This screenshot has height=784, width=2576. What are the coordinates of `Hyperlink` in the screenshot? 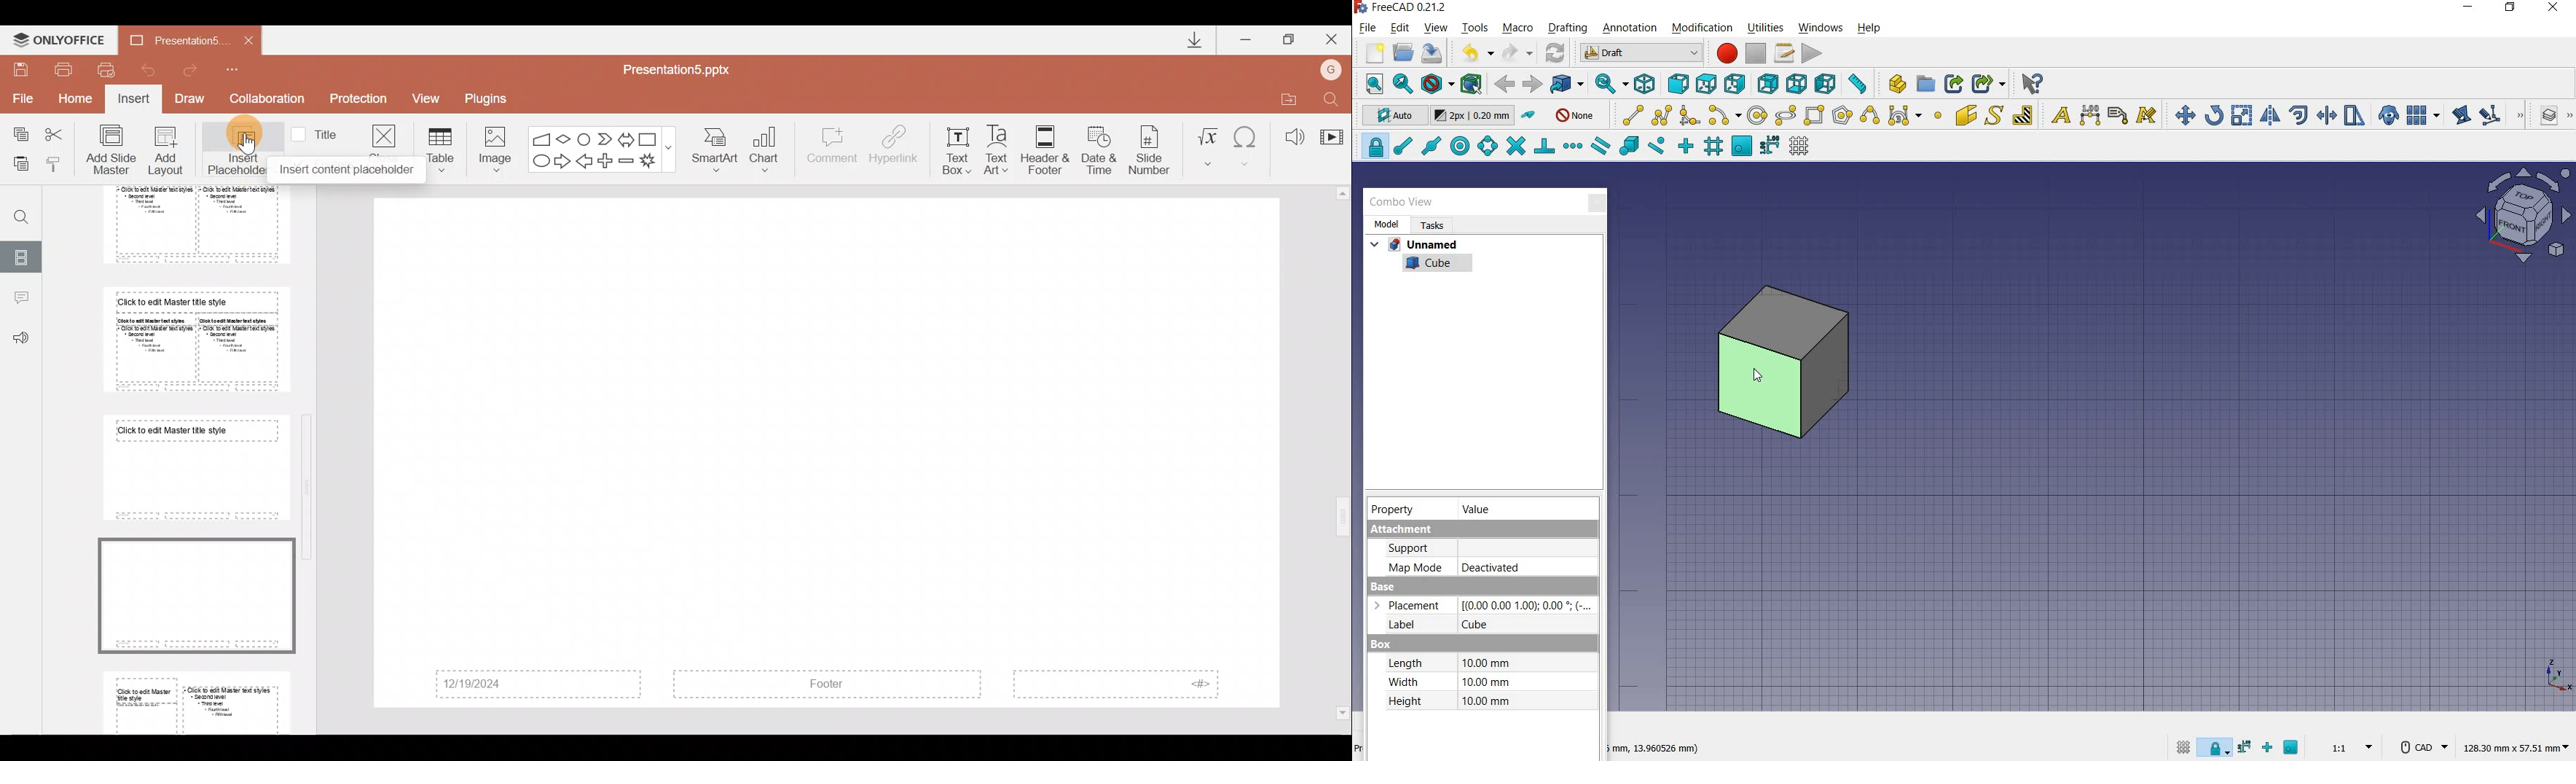 It's located at (895, 147).